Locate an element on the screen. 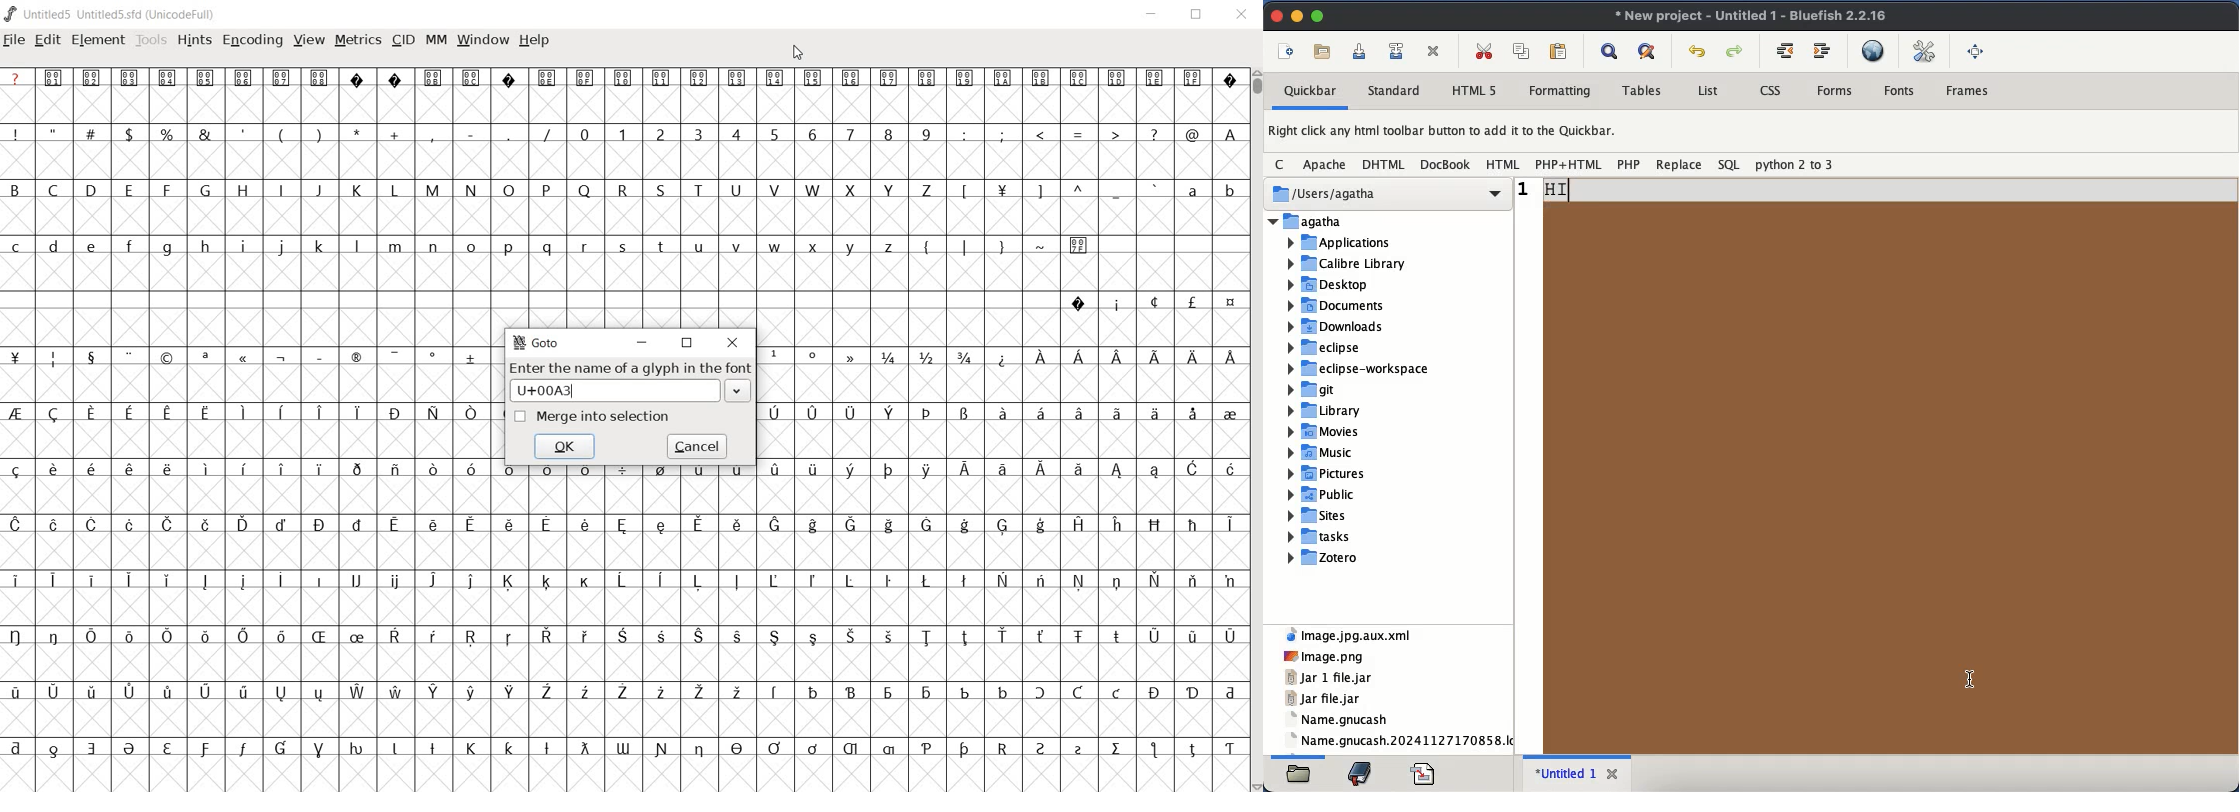 This screenshot has height=812, width=2240. close is located at coordinates (1612, 774).